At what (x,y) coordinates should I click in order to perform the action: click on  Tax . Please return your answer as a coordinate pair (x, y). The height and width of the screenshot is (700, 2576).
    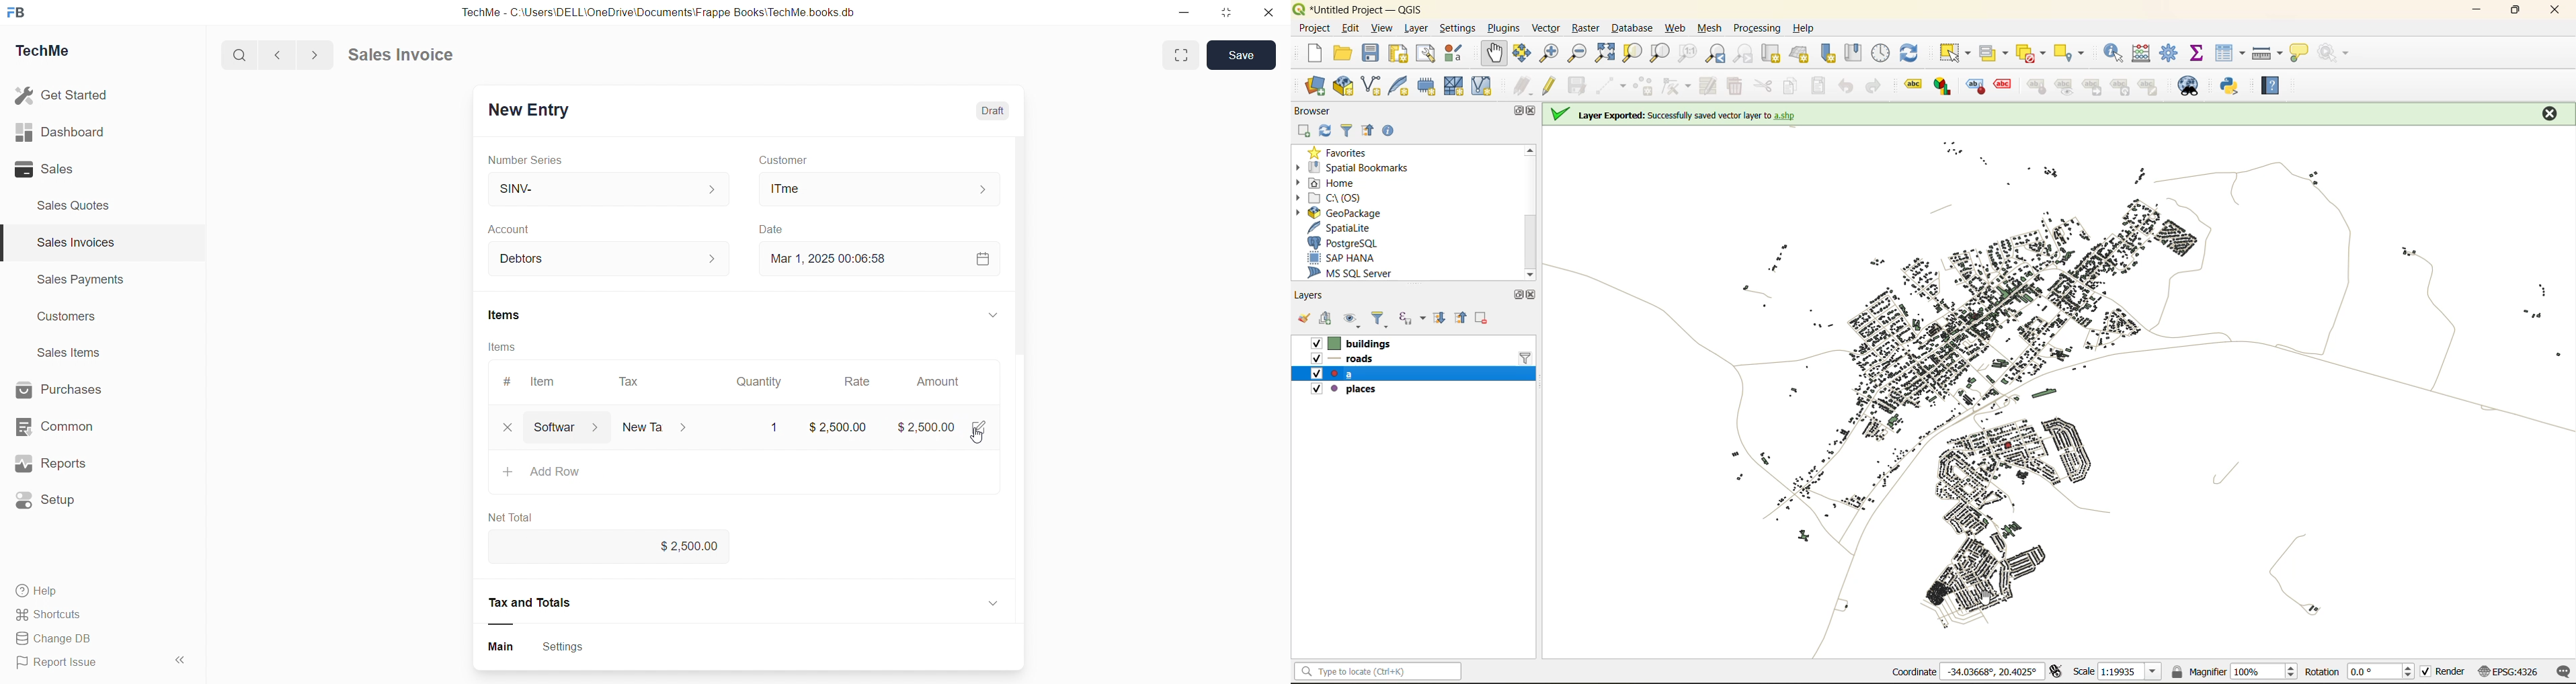
    Looking at the image, I should click on (668, 425).